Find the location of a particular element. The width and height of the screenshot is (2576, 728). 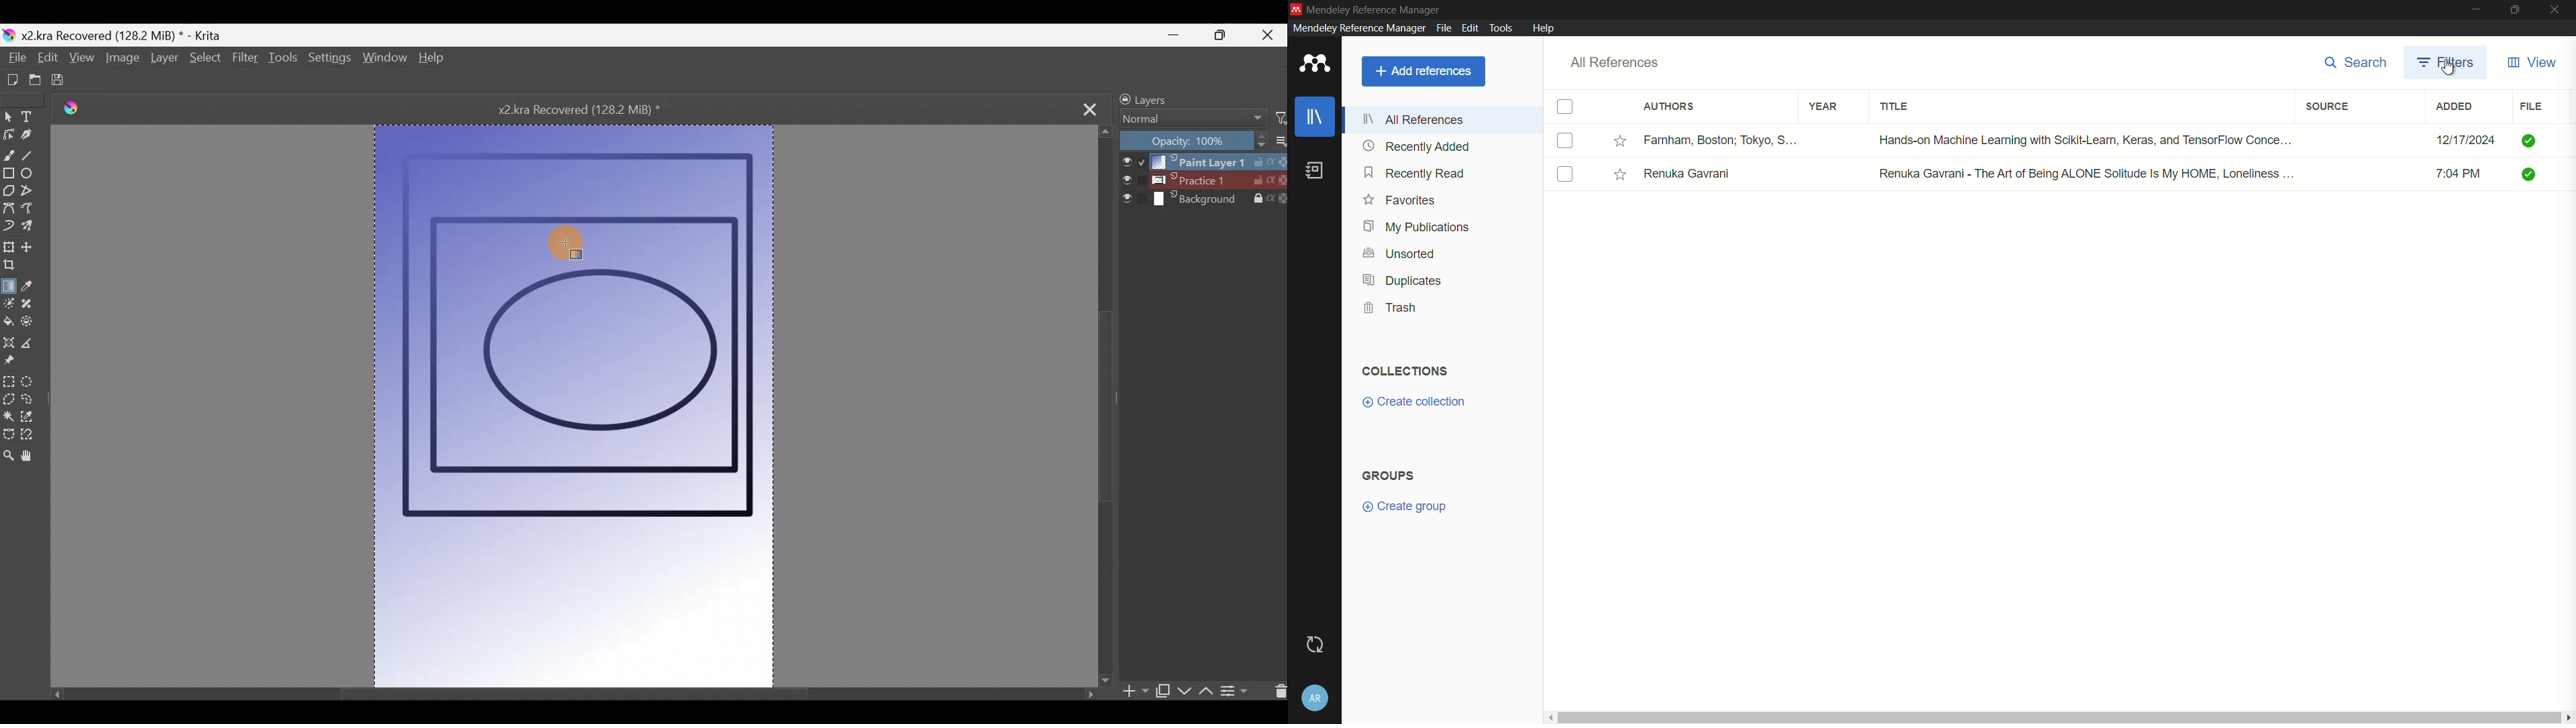

Scroll left is located at coordinates (1548, 716).